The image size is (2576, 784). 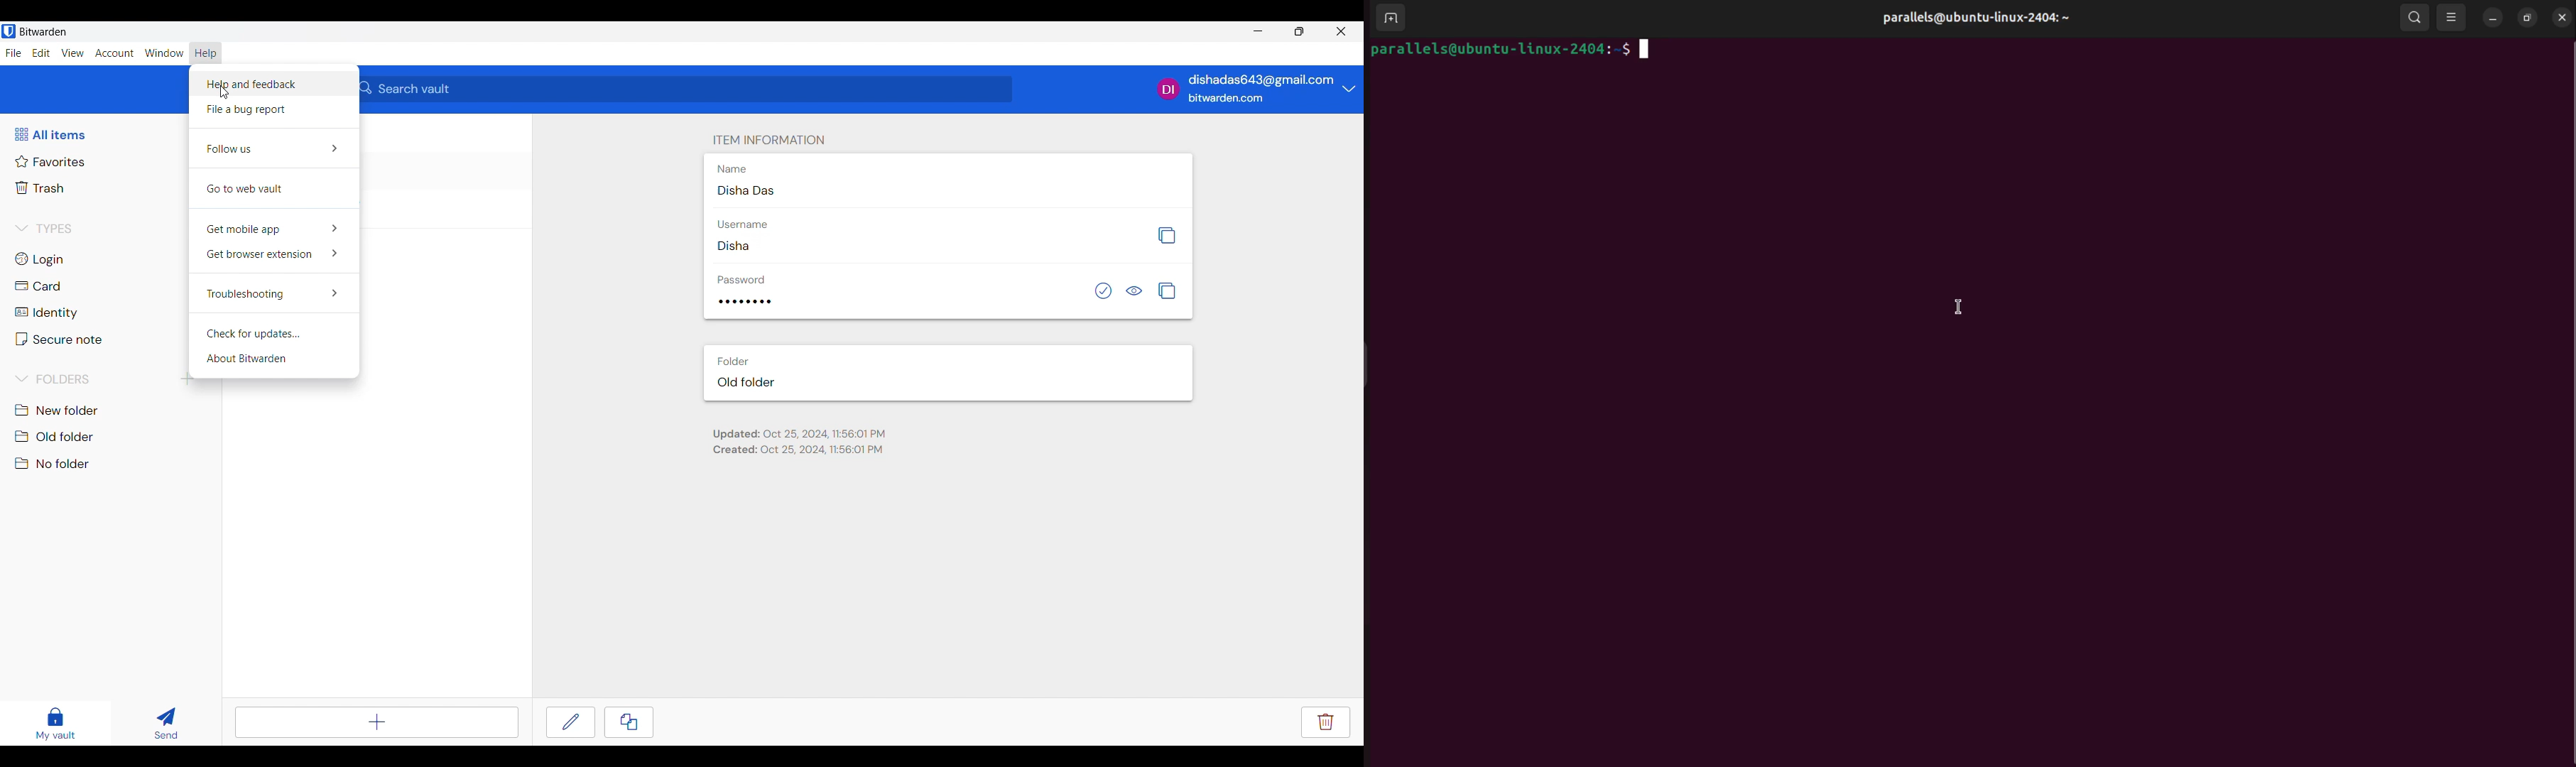 What do you see at coordinates (741, 224) in the screenshot?
I see `Username` at bounding box center [741, 224].